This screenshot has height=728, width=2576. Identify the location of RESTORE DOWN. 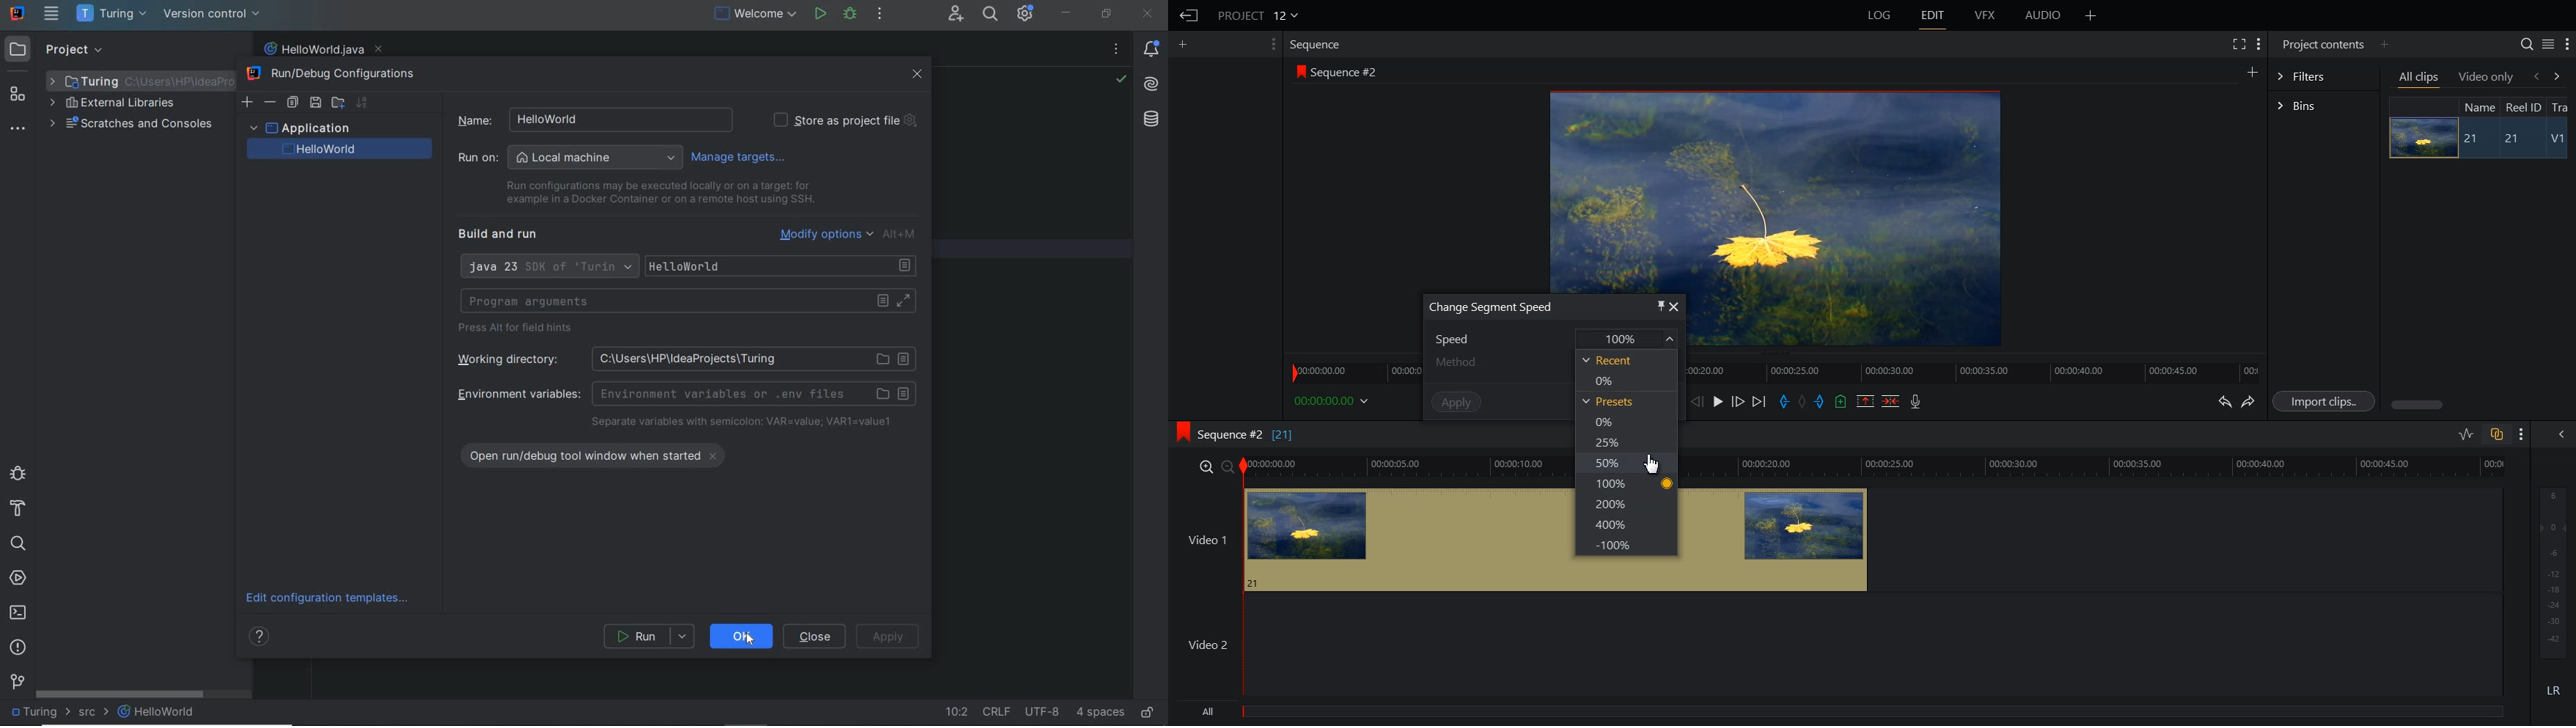
(1107, 13).